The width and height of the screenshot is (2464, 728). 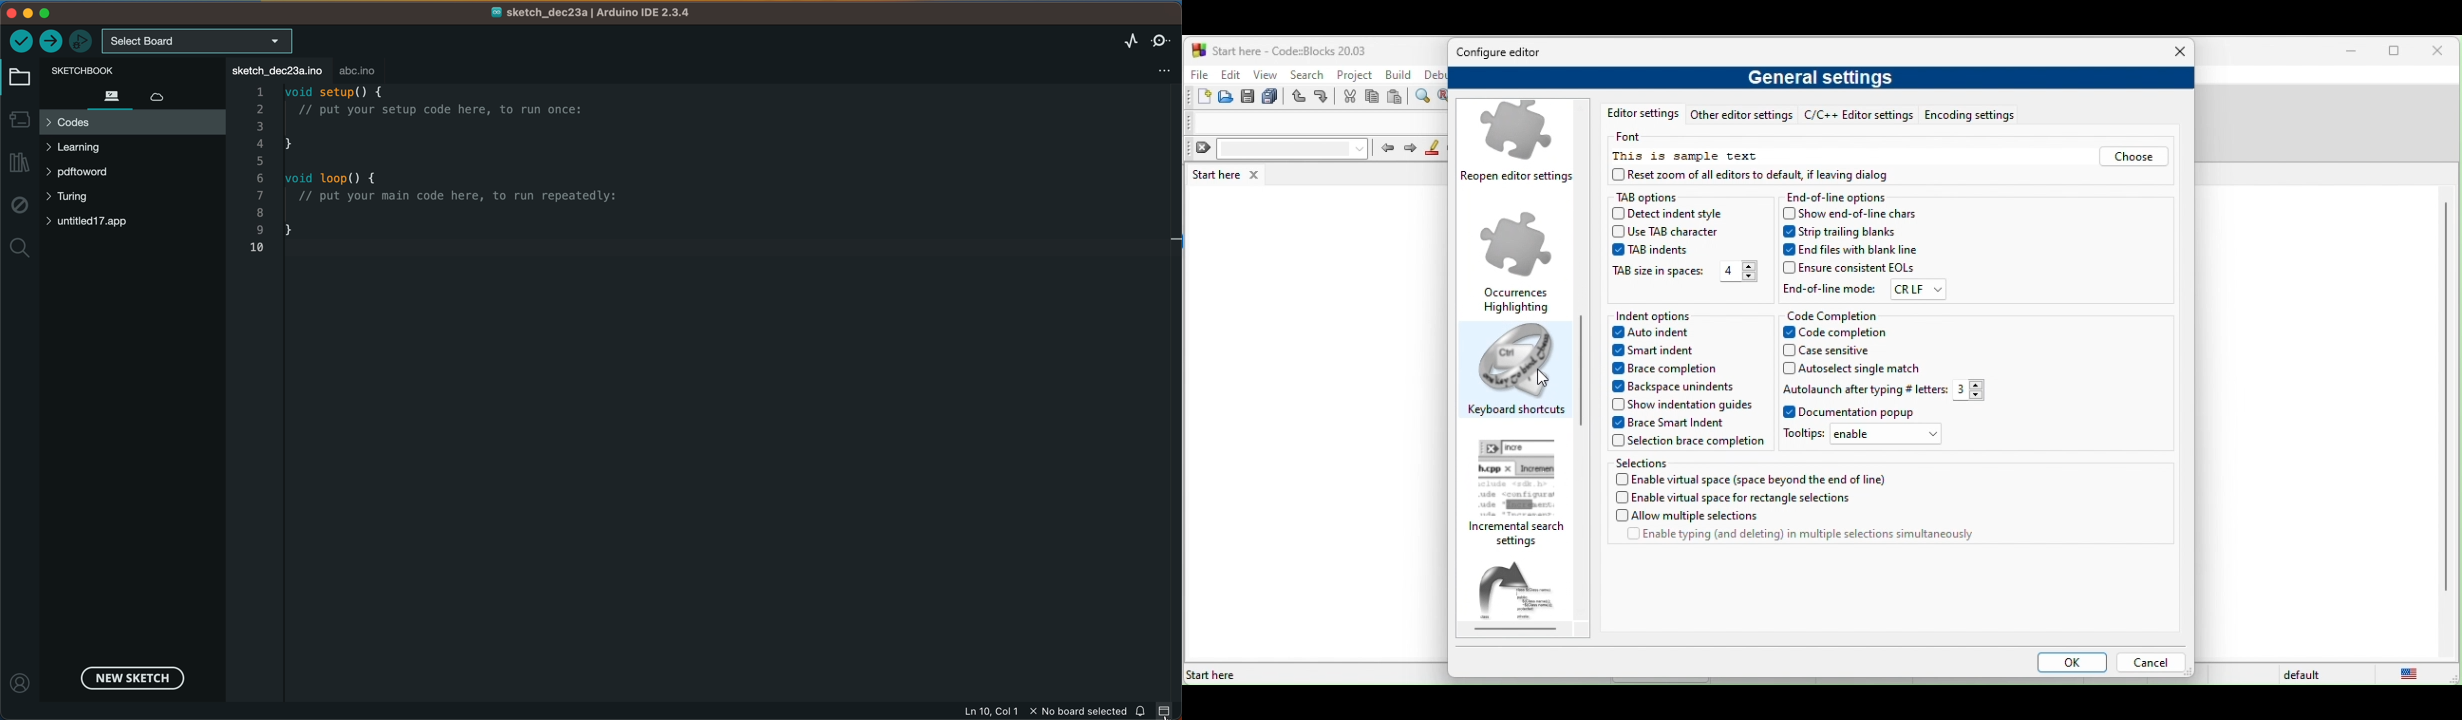 What do you see at coordinates (1686, 215) in the screenshot?
I see `detect indent style` at bounding box center [1686, 215].